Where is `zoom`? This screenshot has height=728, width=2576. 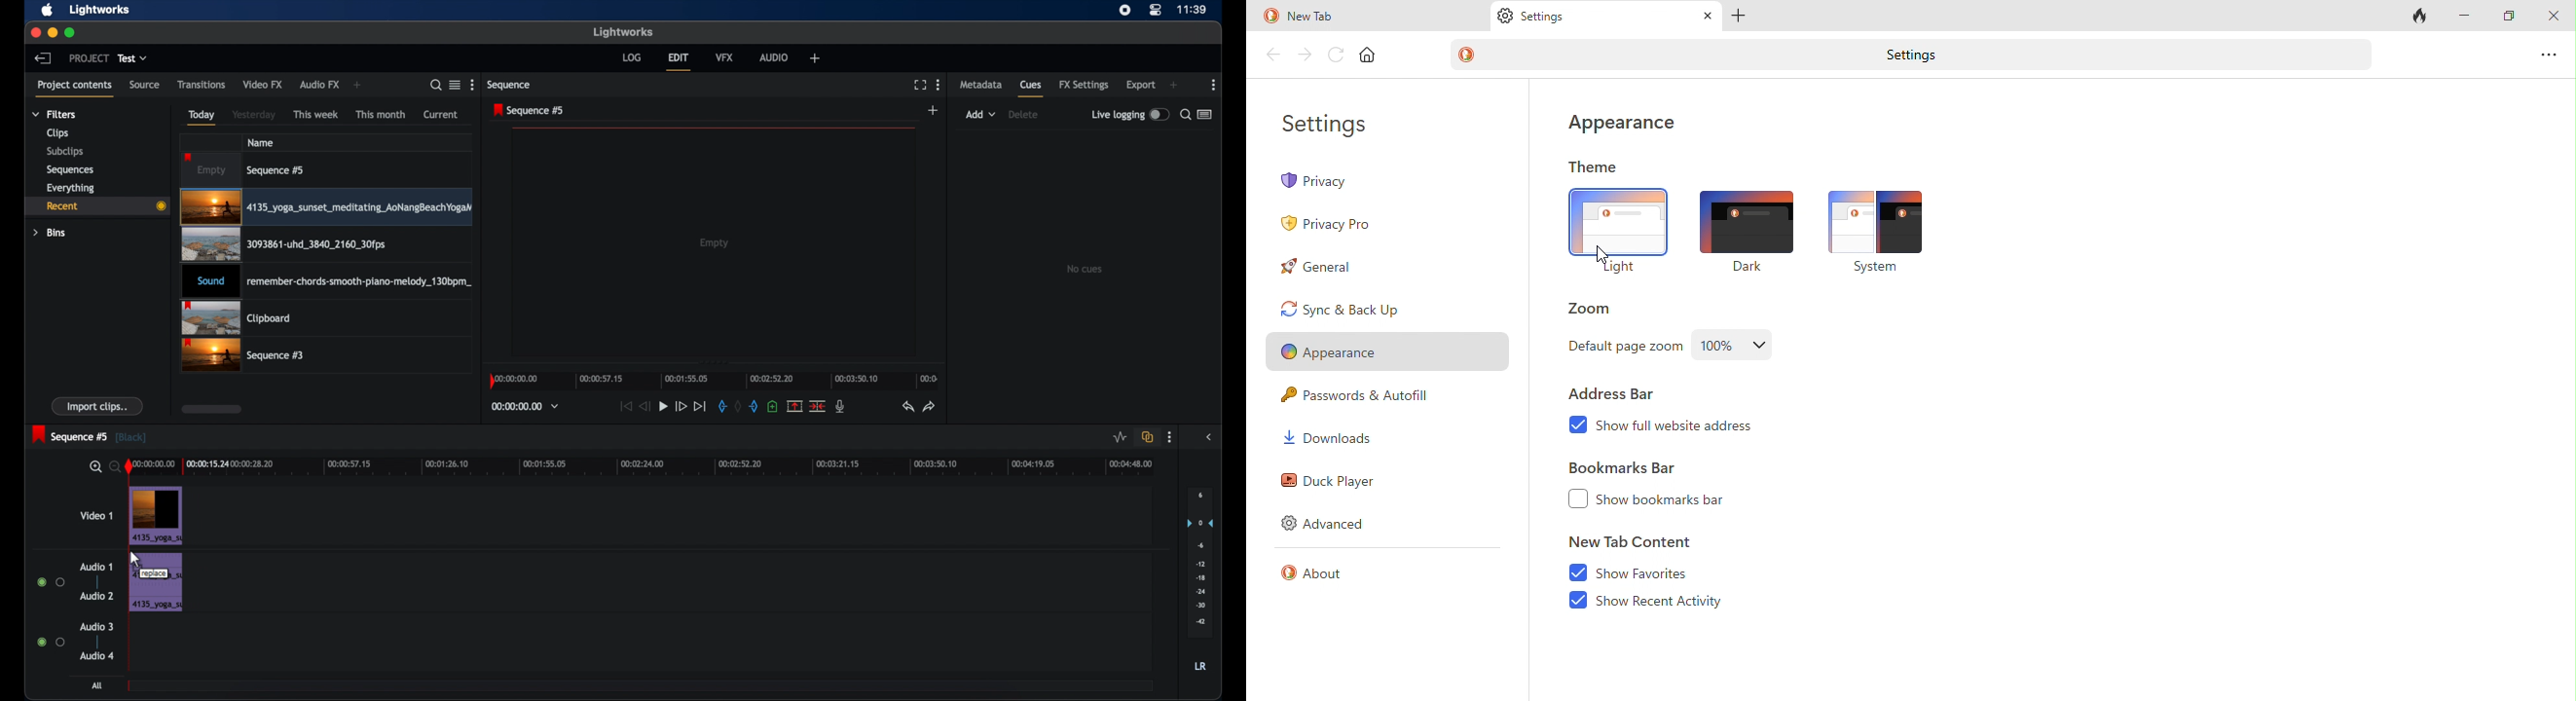
zoom is located at coordinates (103, 467).